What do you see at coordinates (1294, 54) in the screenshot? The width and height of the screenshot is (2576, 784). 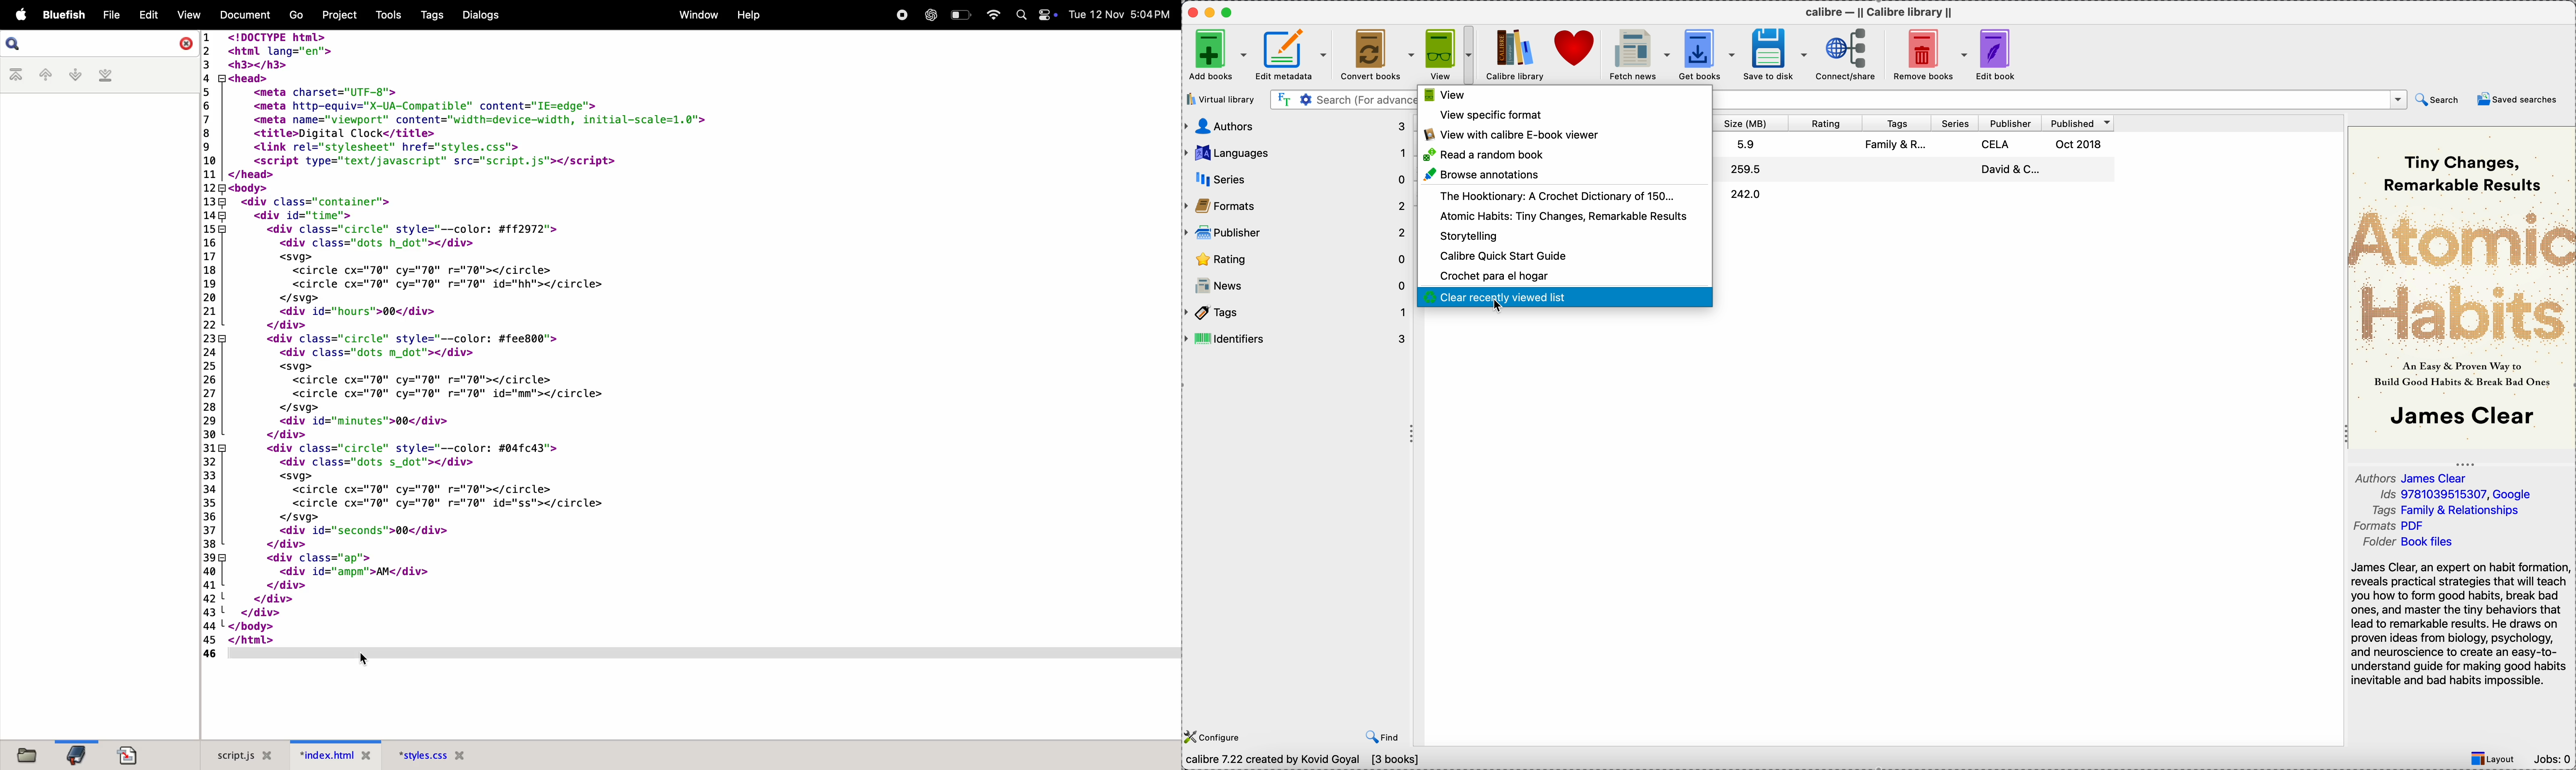 I see `edit metadata` at bounding box center [1294, 54].